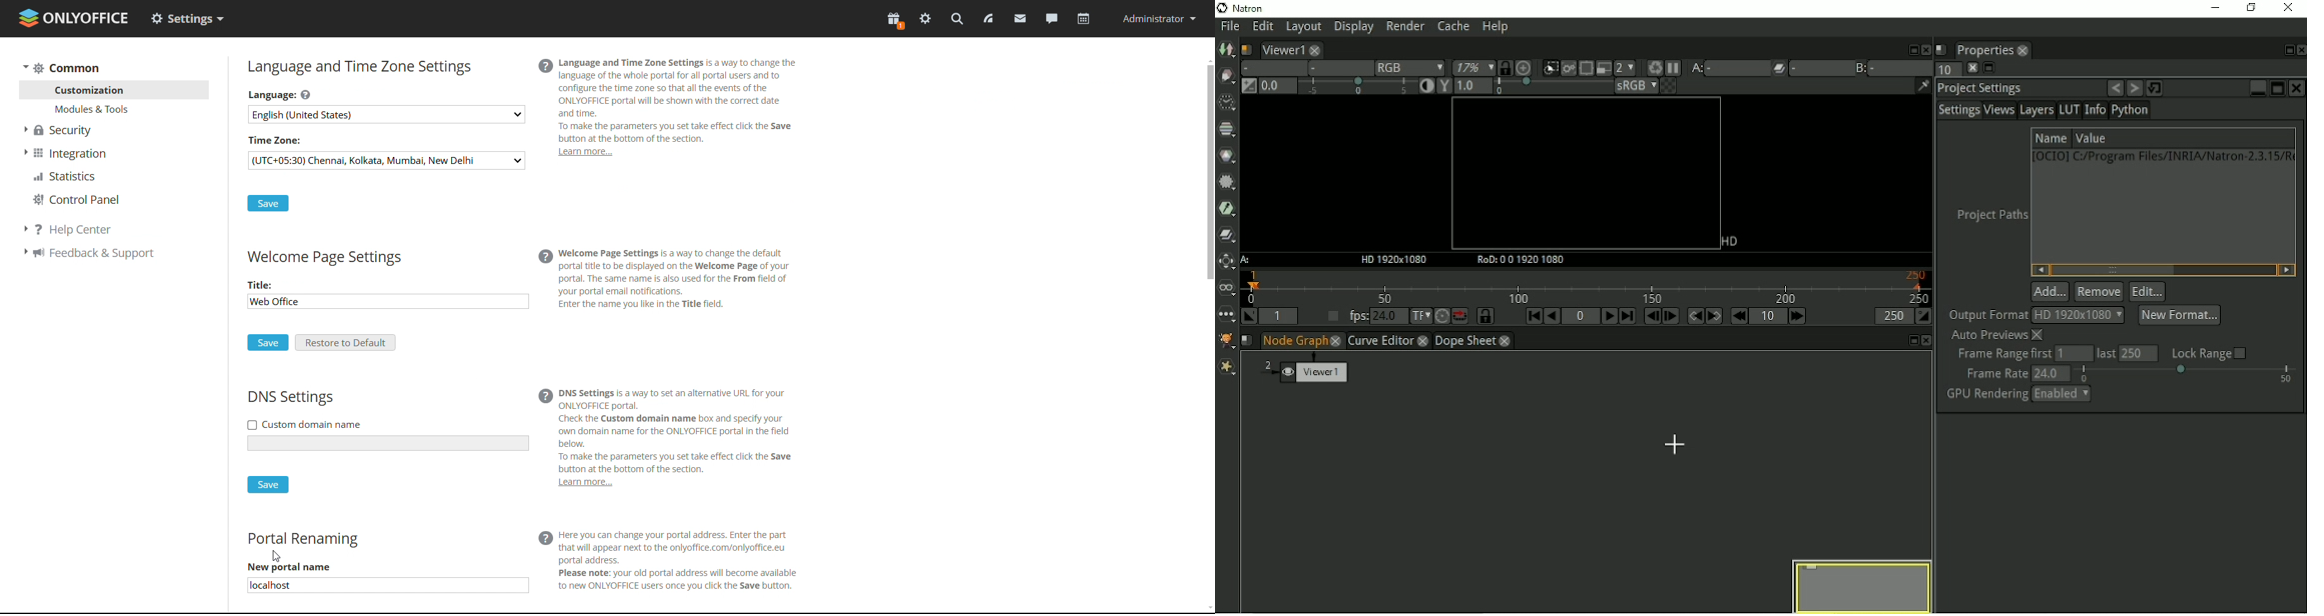  Describe the element at coordinates (1051, 18) in the screenshot. I see `chat` at that location.